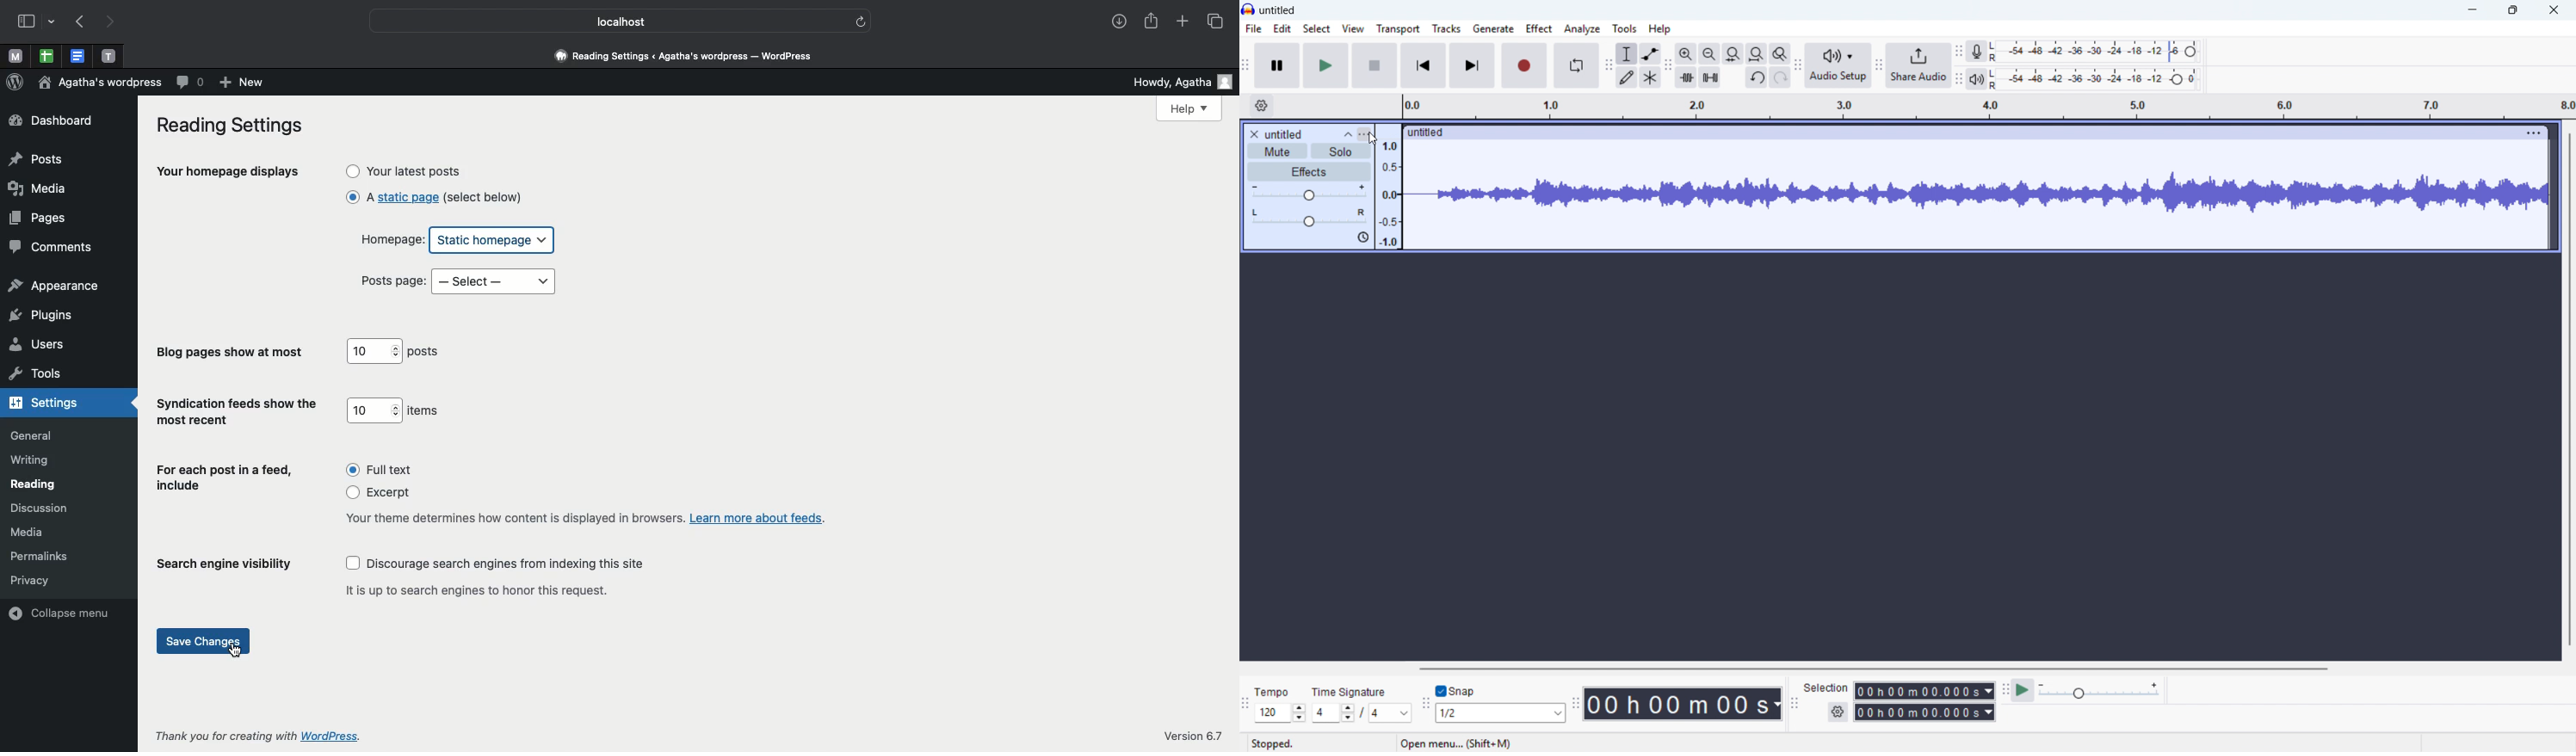  Describe the element at coordinates (2024, 689) in the screenshot. I see `Play at speed ` at that location.